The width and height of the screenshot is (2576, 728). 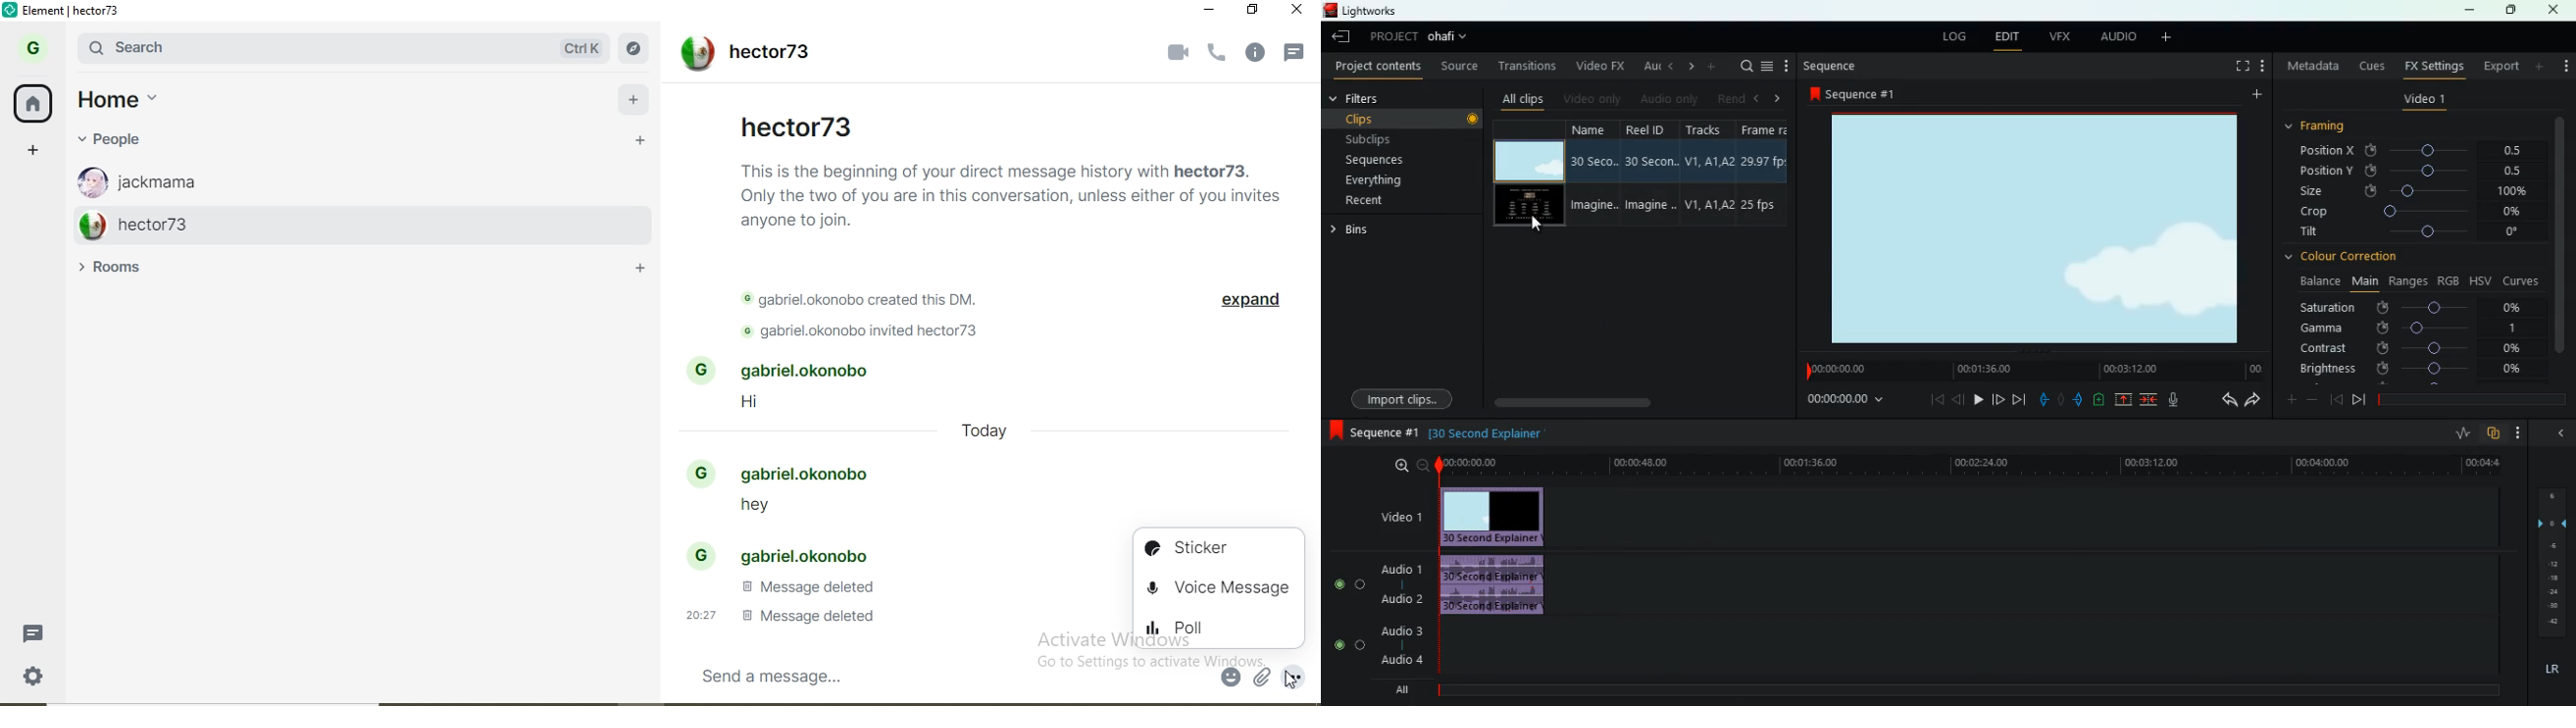 I want to click on more, so click(x=2541, y=66).